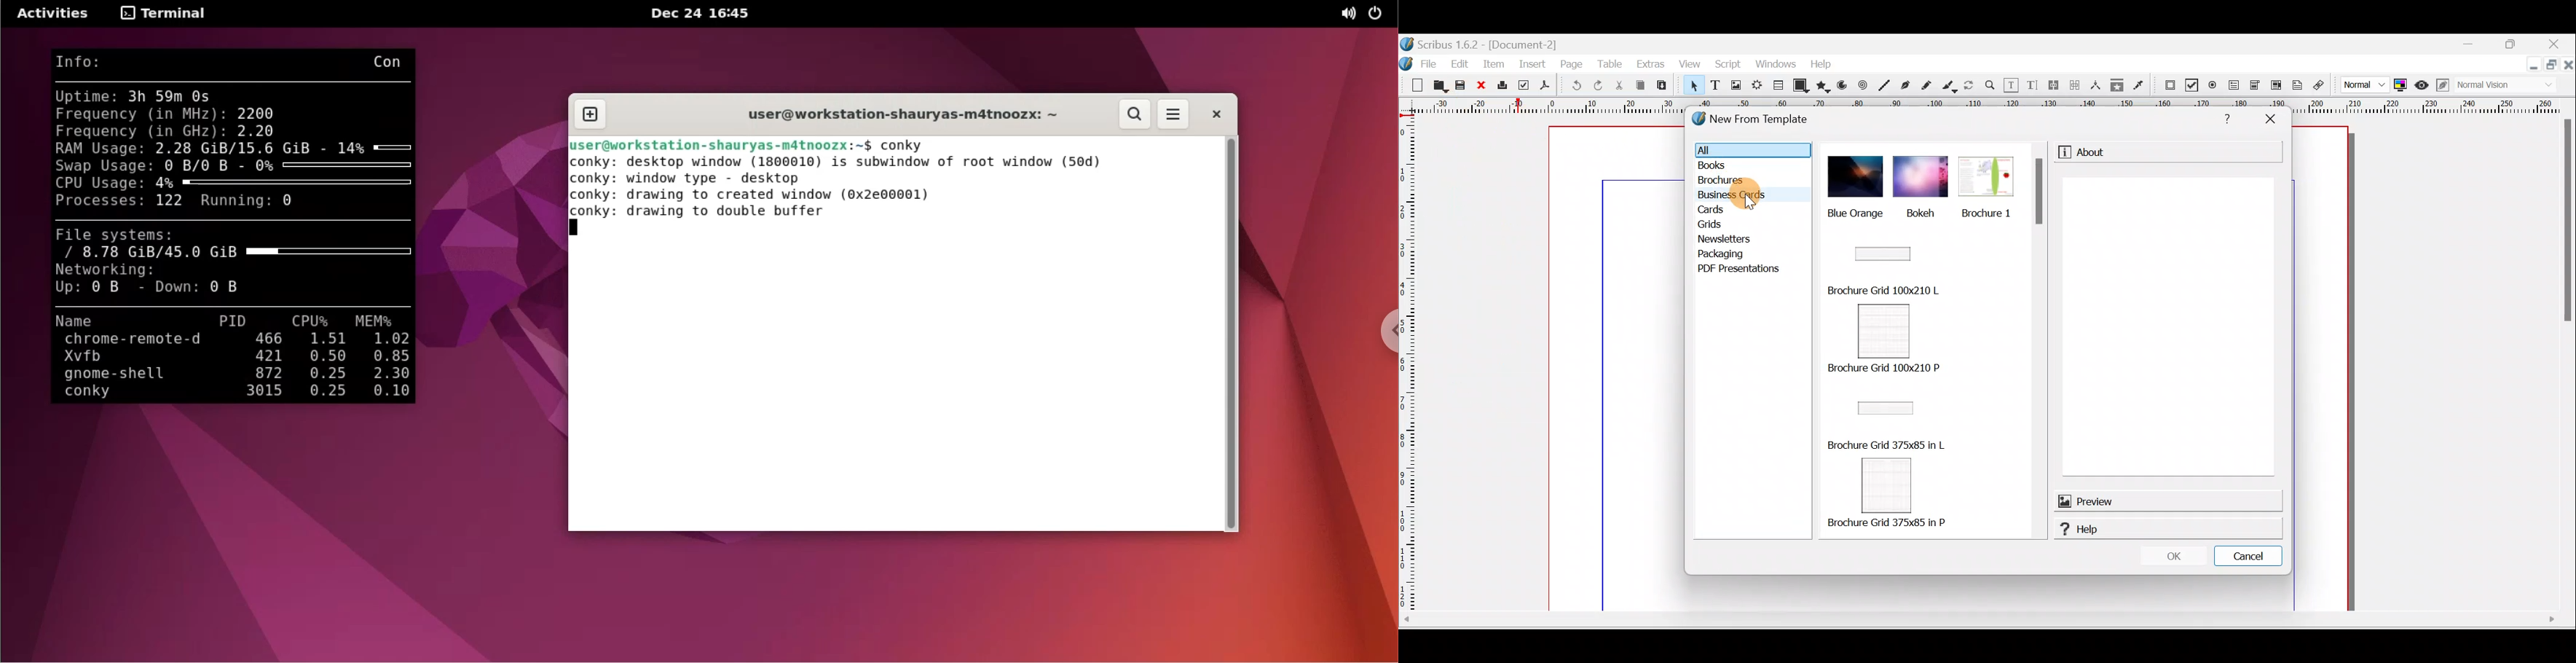 The height and width of the screenshot is (672, 2576). I want to click on Cut, so click(1620, 86).